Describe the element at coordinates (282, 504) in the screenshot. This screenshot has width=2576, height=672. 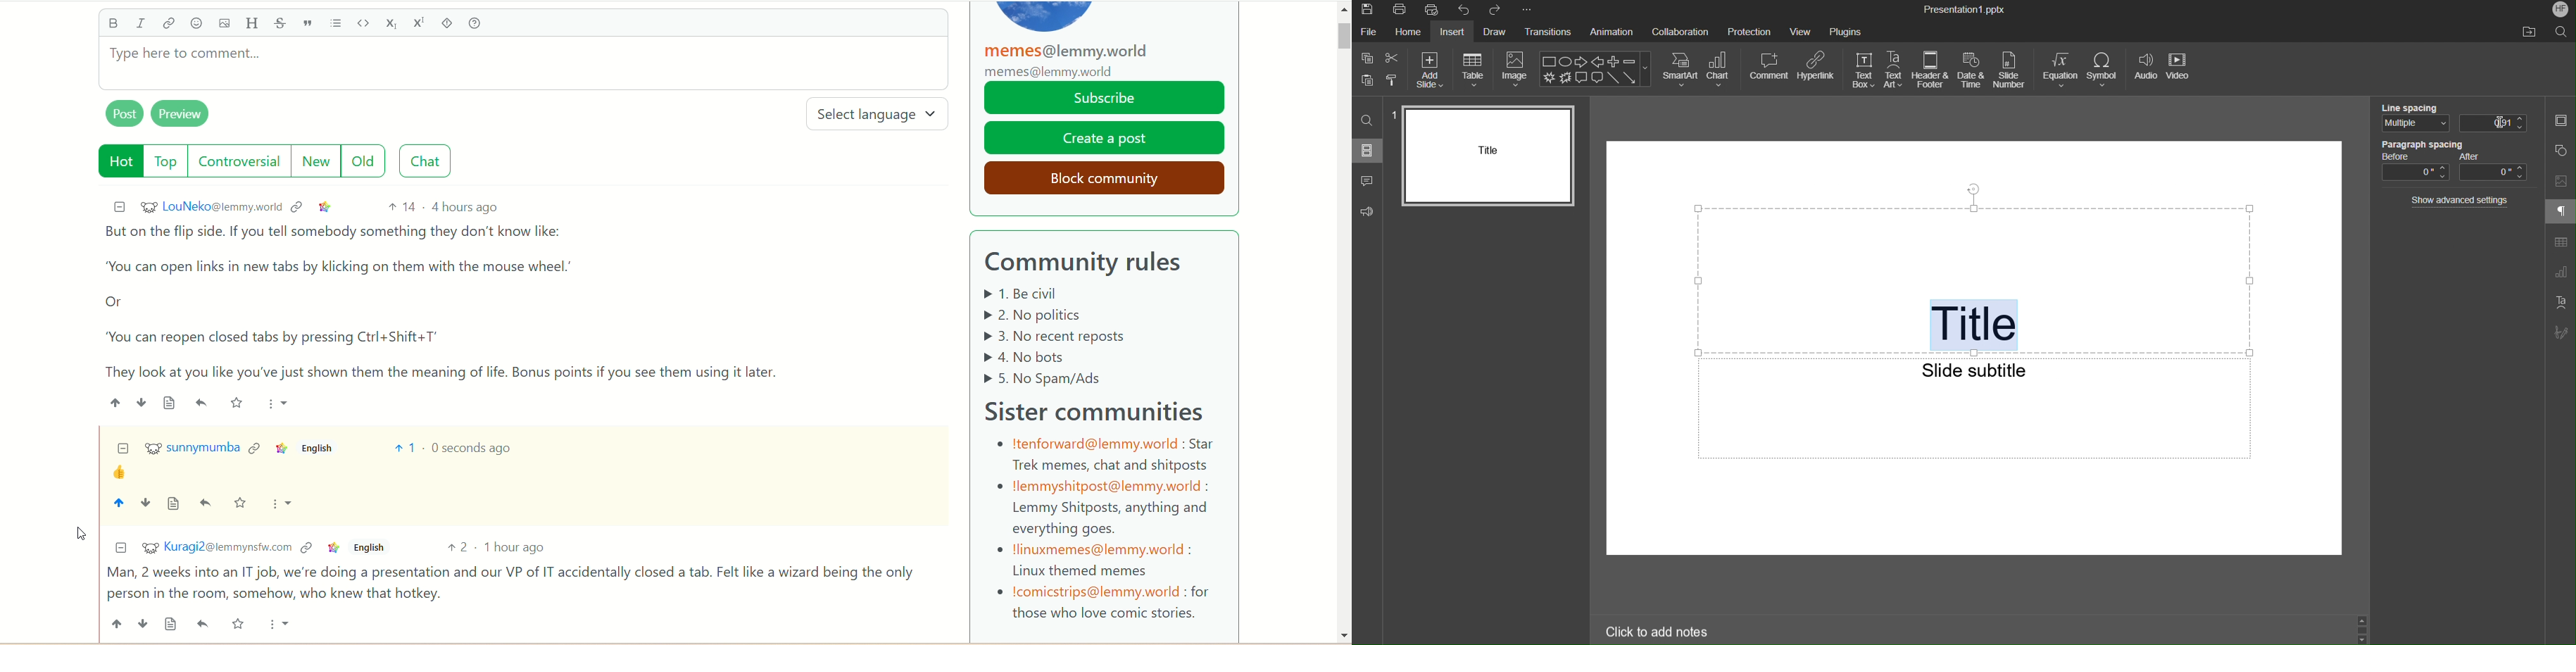
I see `more` at that location.